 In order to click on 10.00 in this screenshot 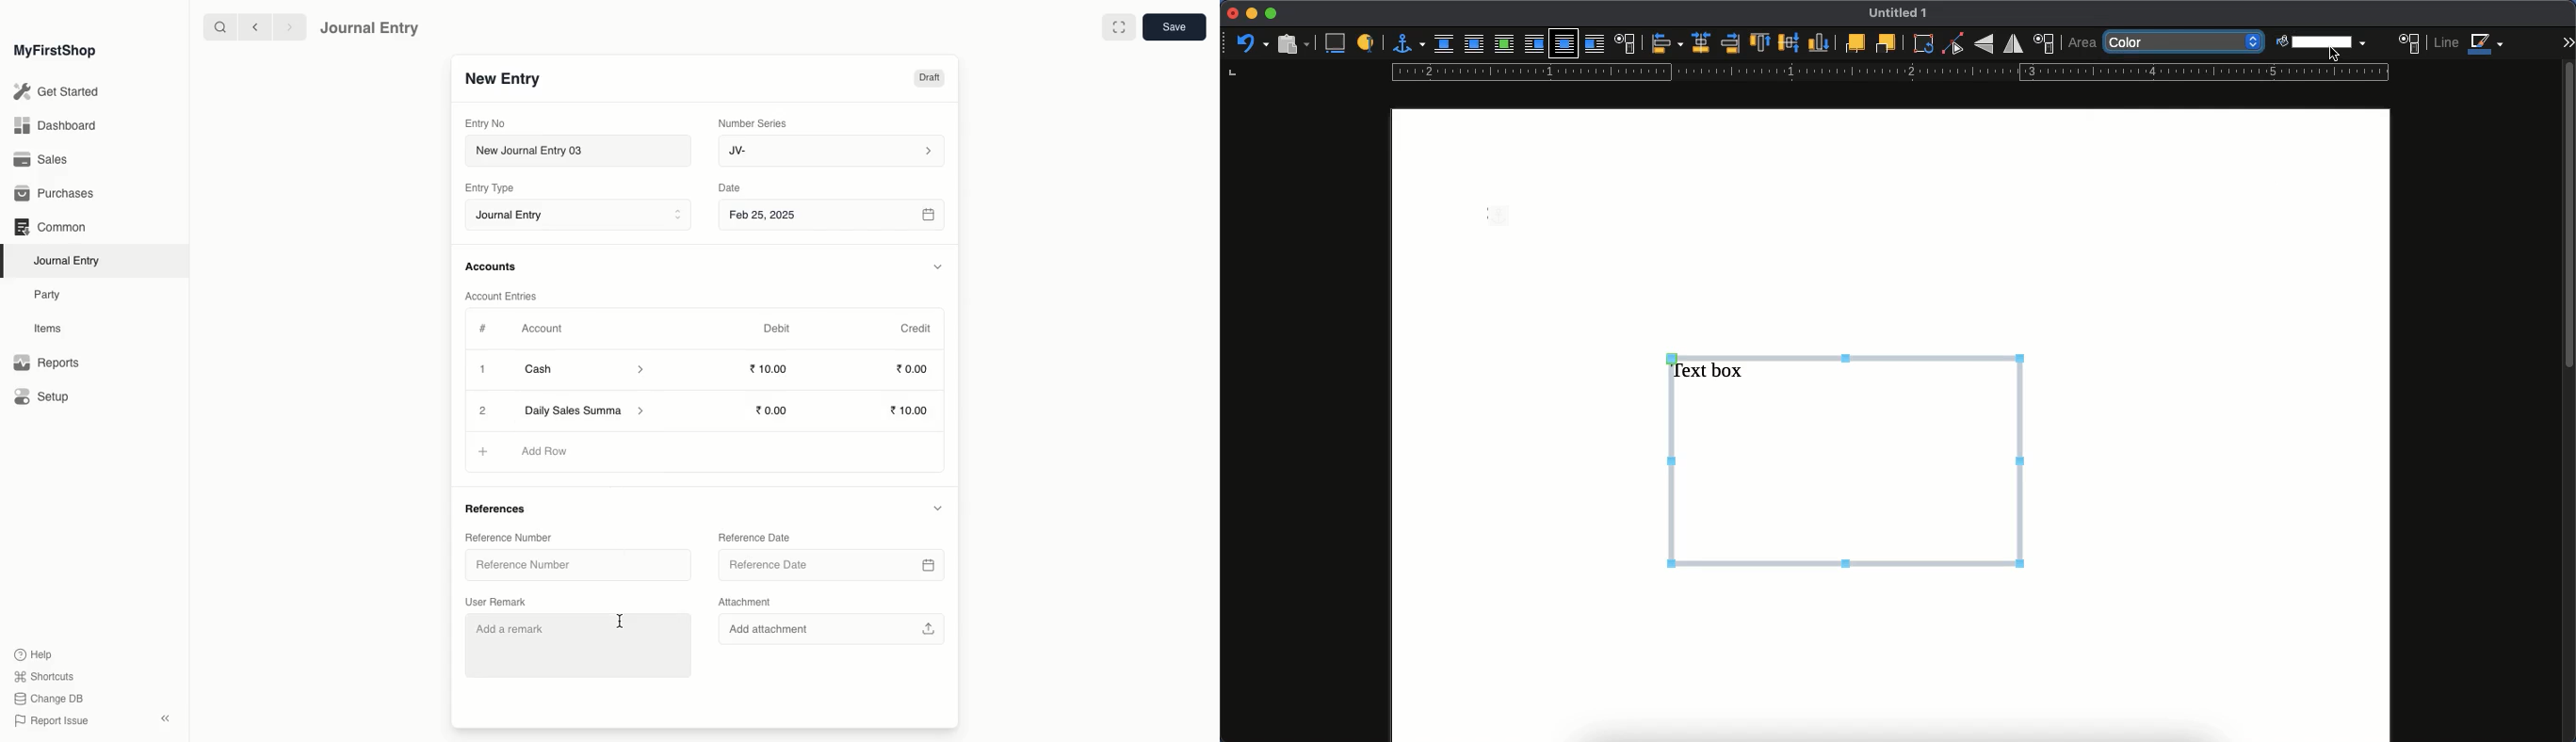, I will do `click(912, 412)`.